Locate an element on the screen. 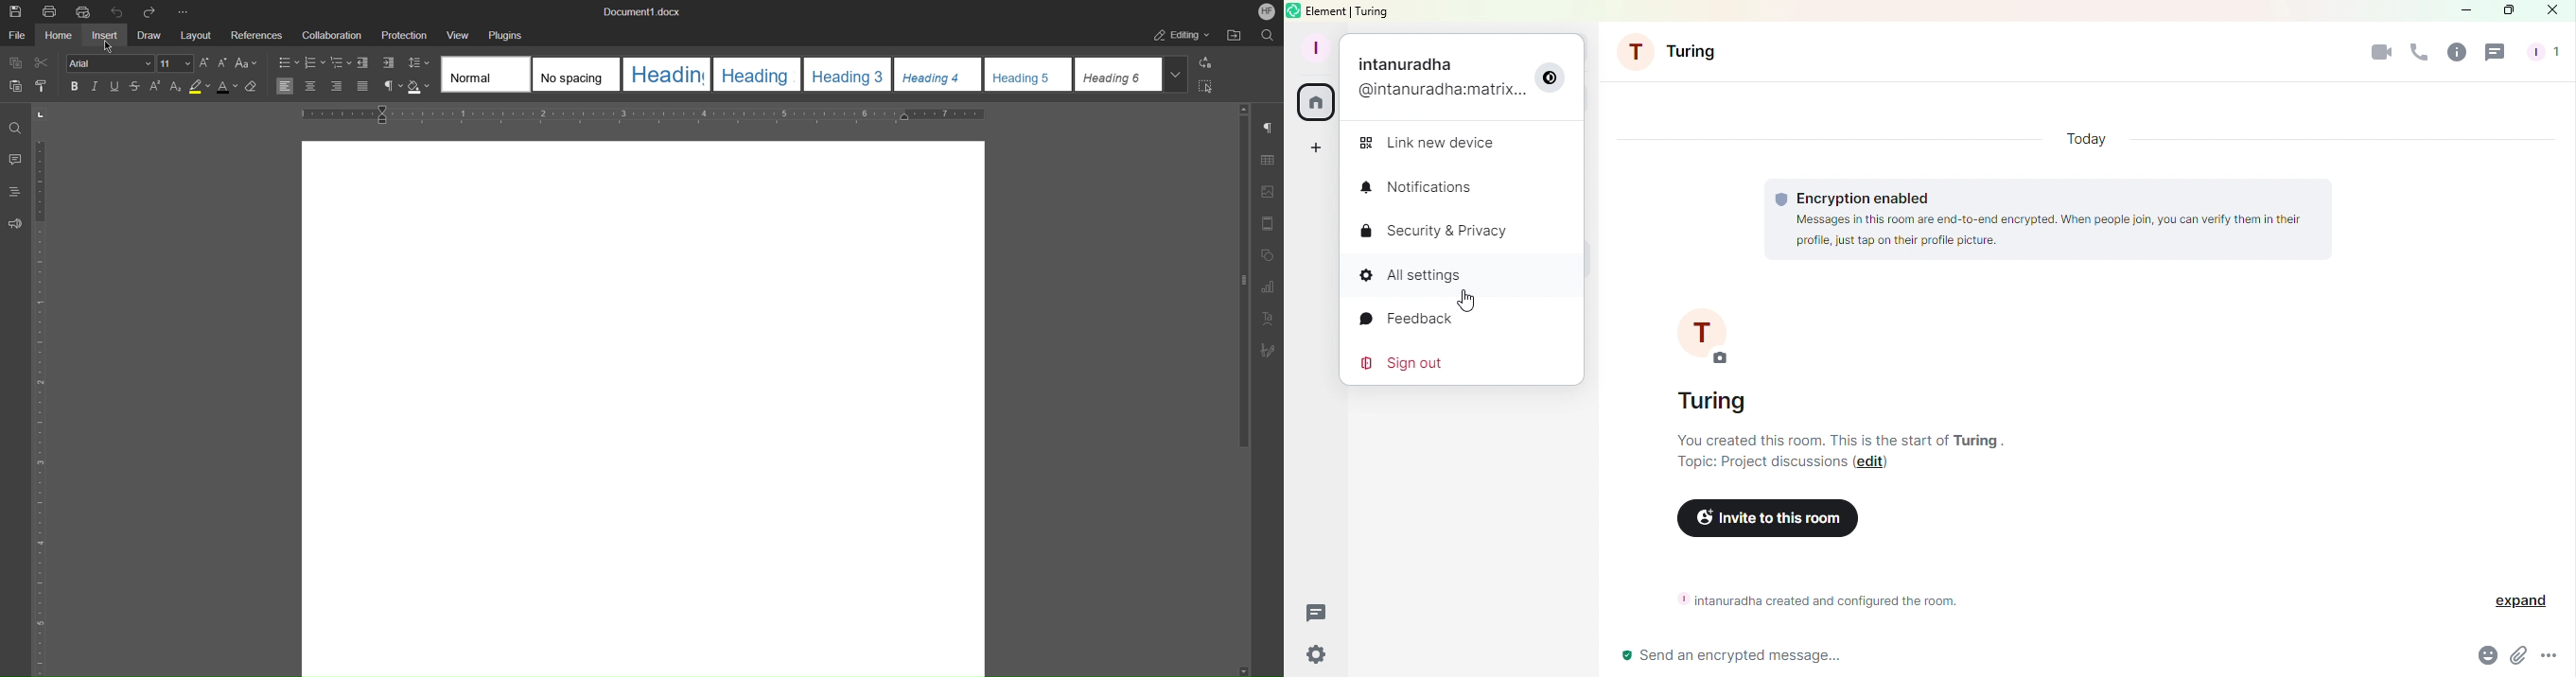 The width and height of the screenshot is (2576, 700). Editing is located at coordinates (1183, 35).